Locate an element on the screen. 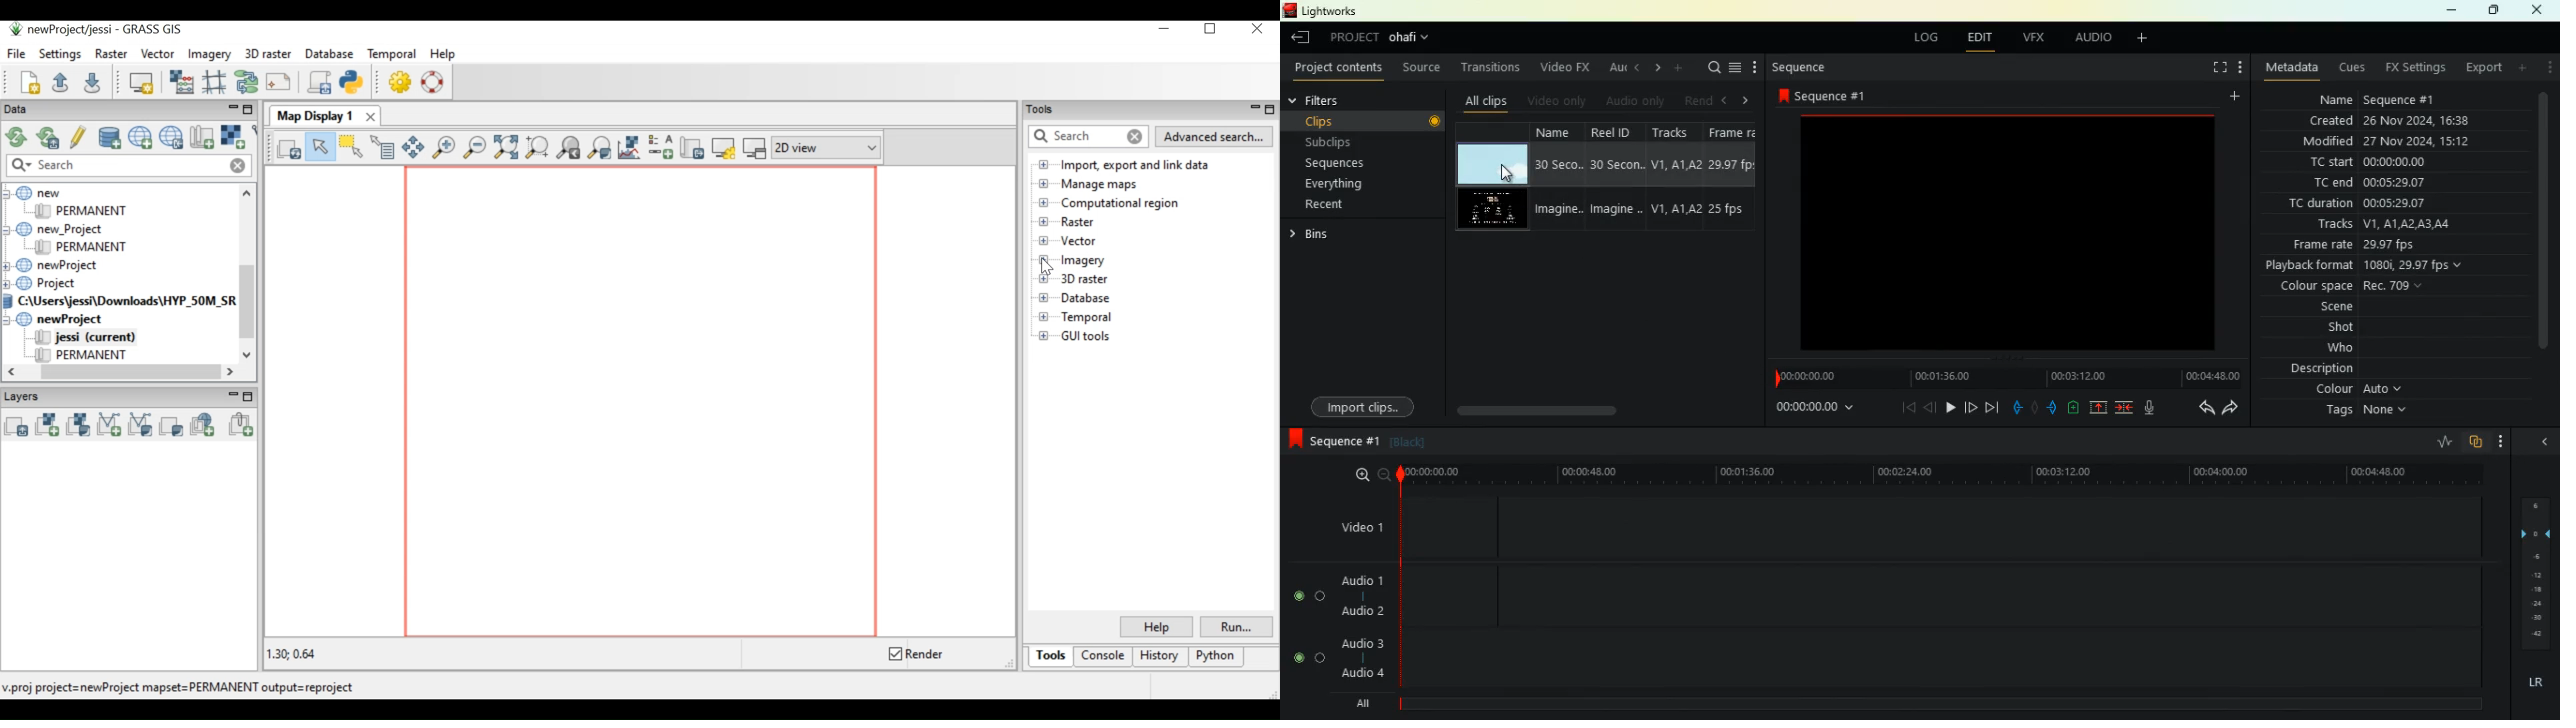 Image resolution: width=2576 pixels, height=728 pixels. project selected is located at coordinates (1382, 36).